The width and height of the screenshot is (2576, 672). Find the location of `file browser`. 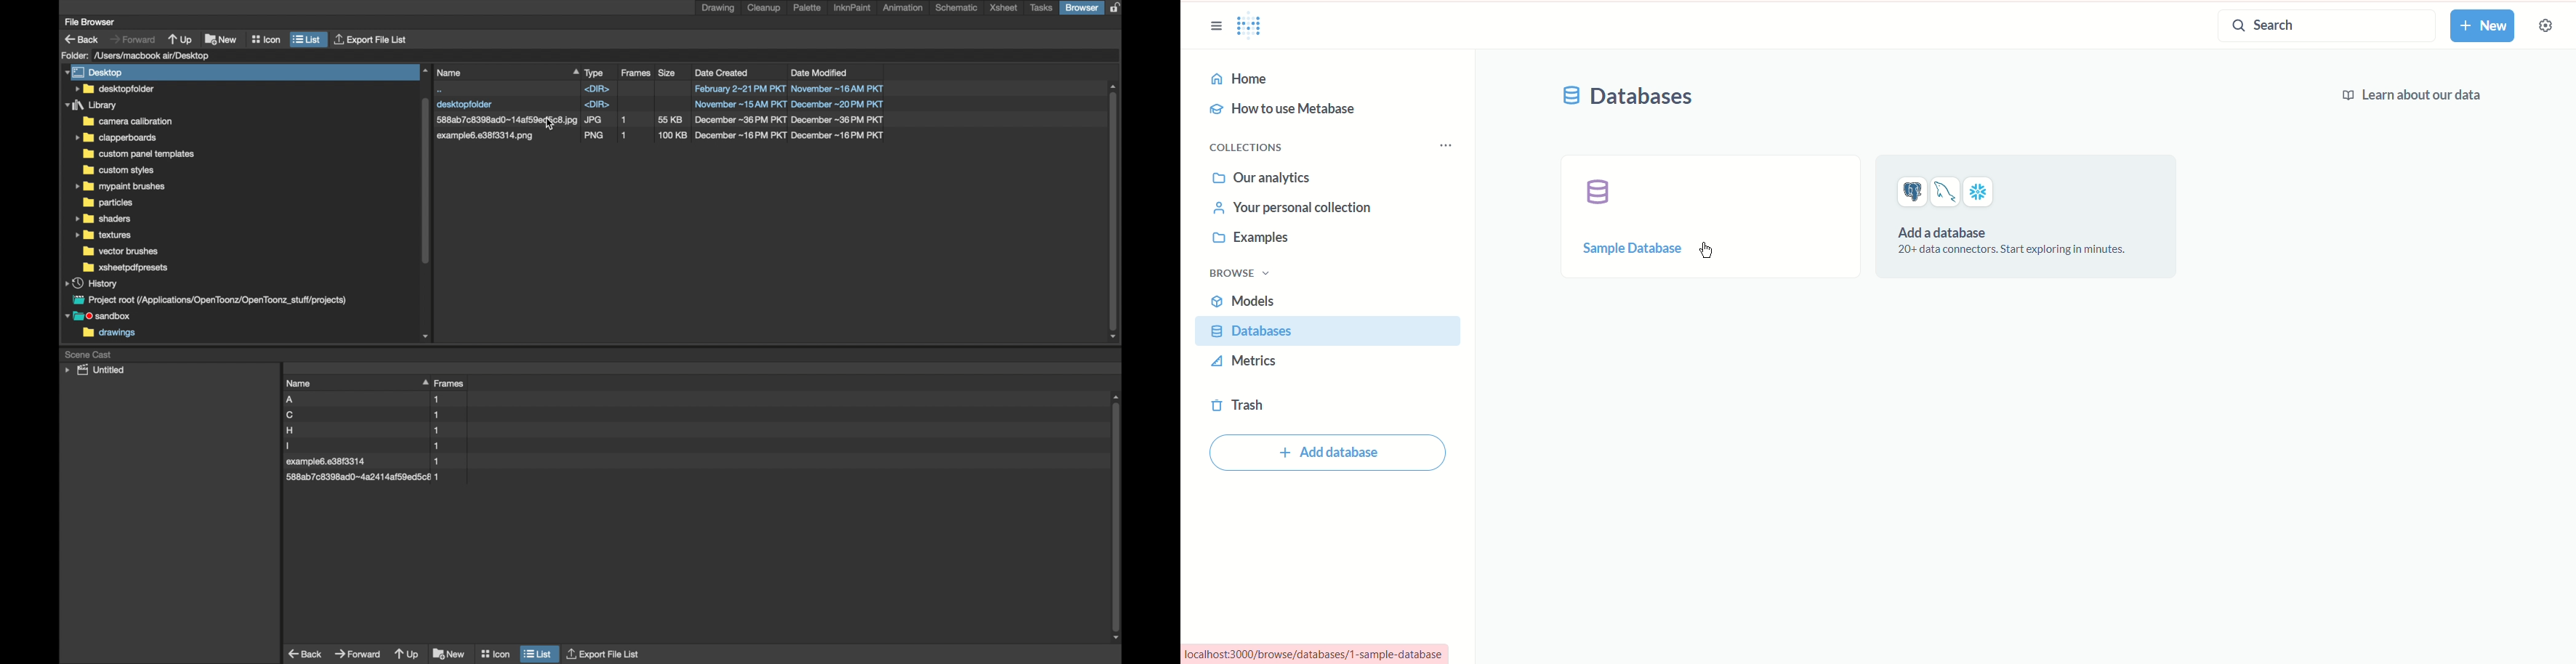

file browser is located at coordinates (89, 22).